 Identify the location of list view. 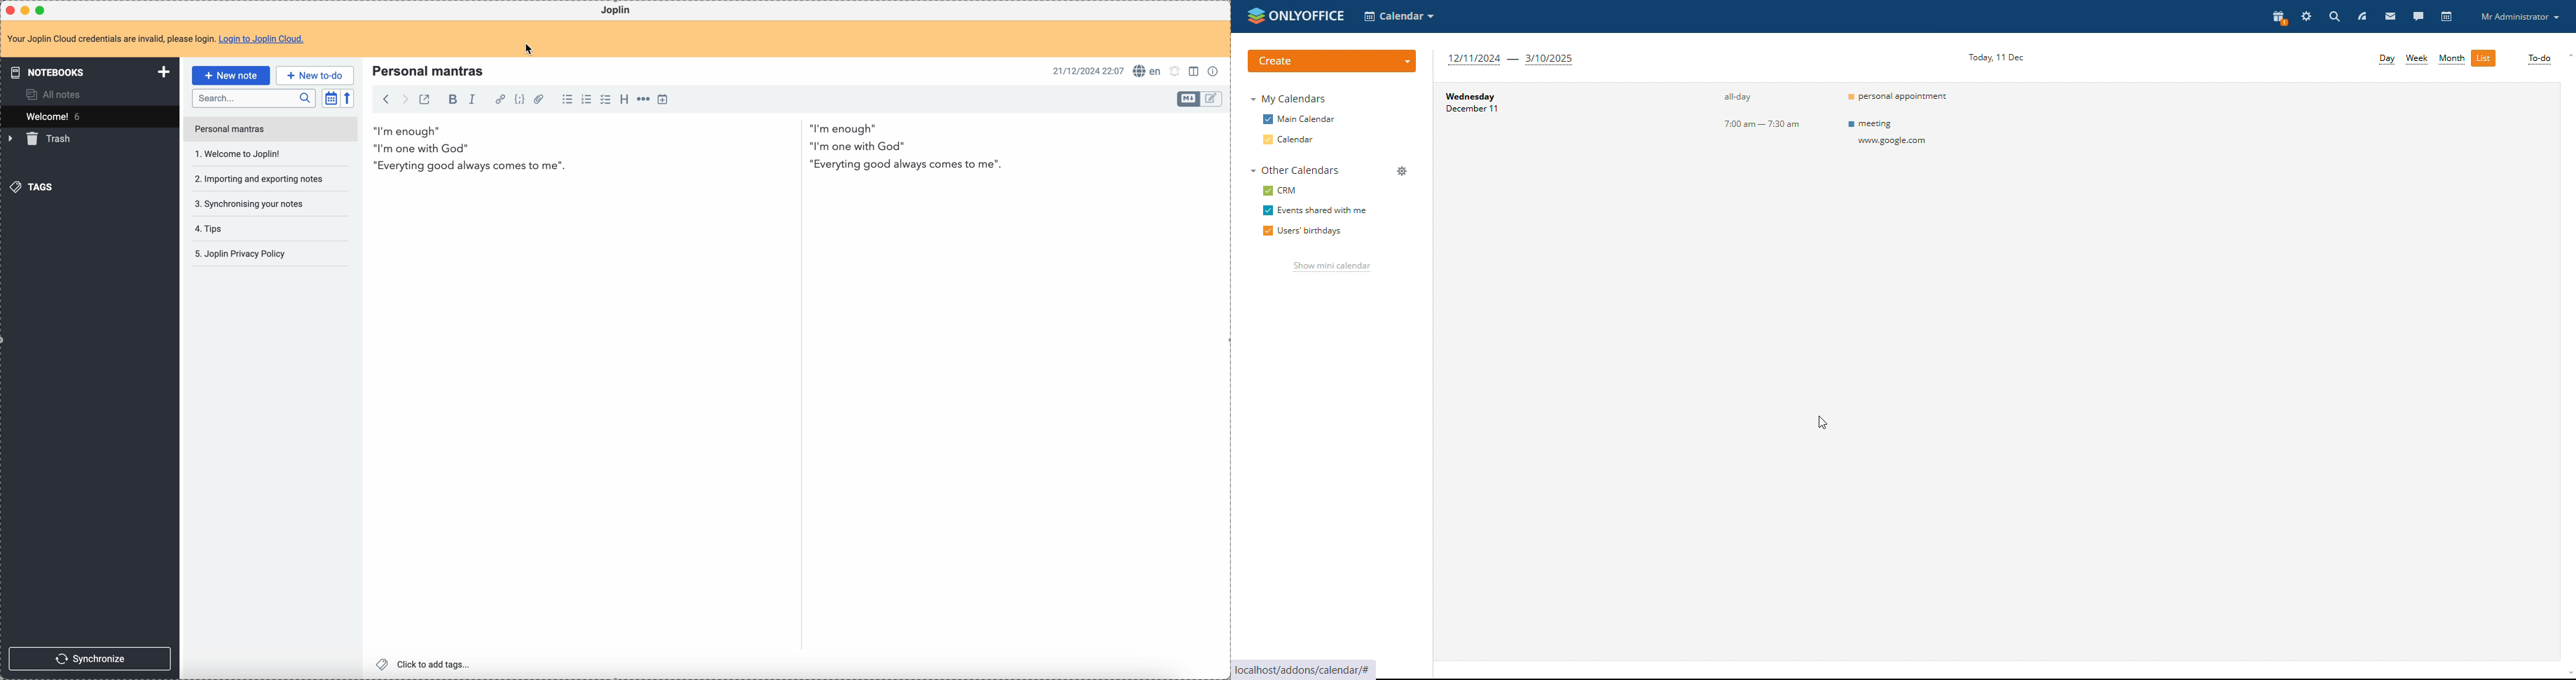
(2484, 57).